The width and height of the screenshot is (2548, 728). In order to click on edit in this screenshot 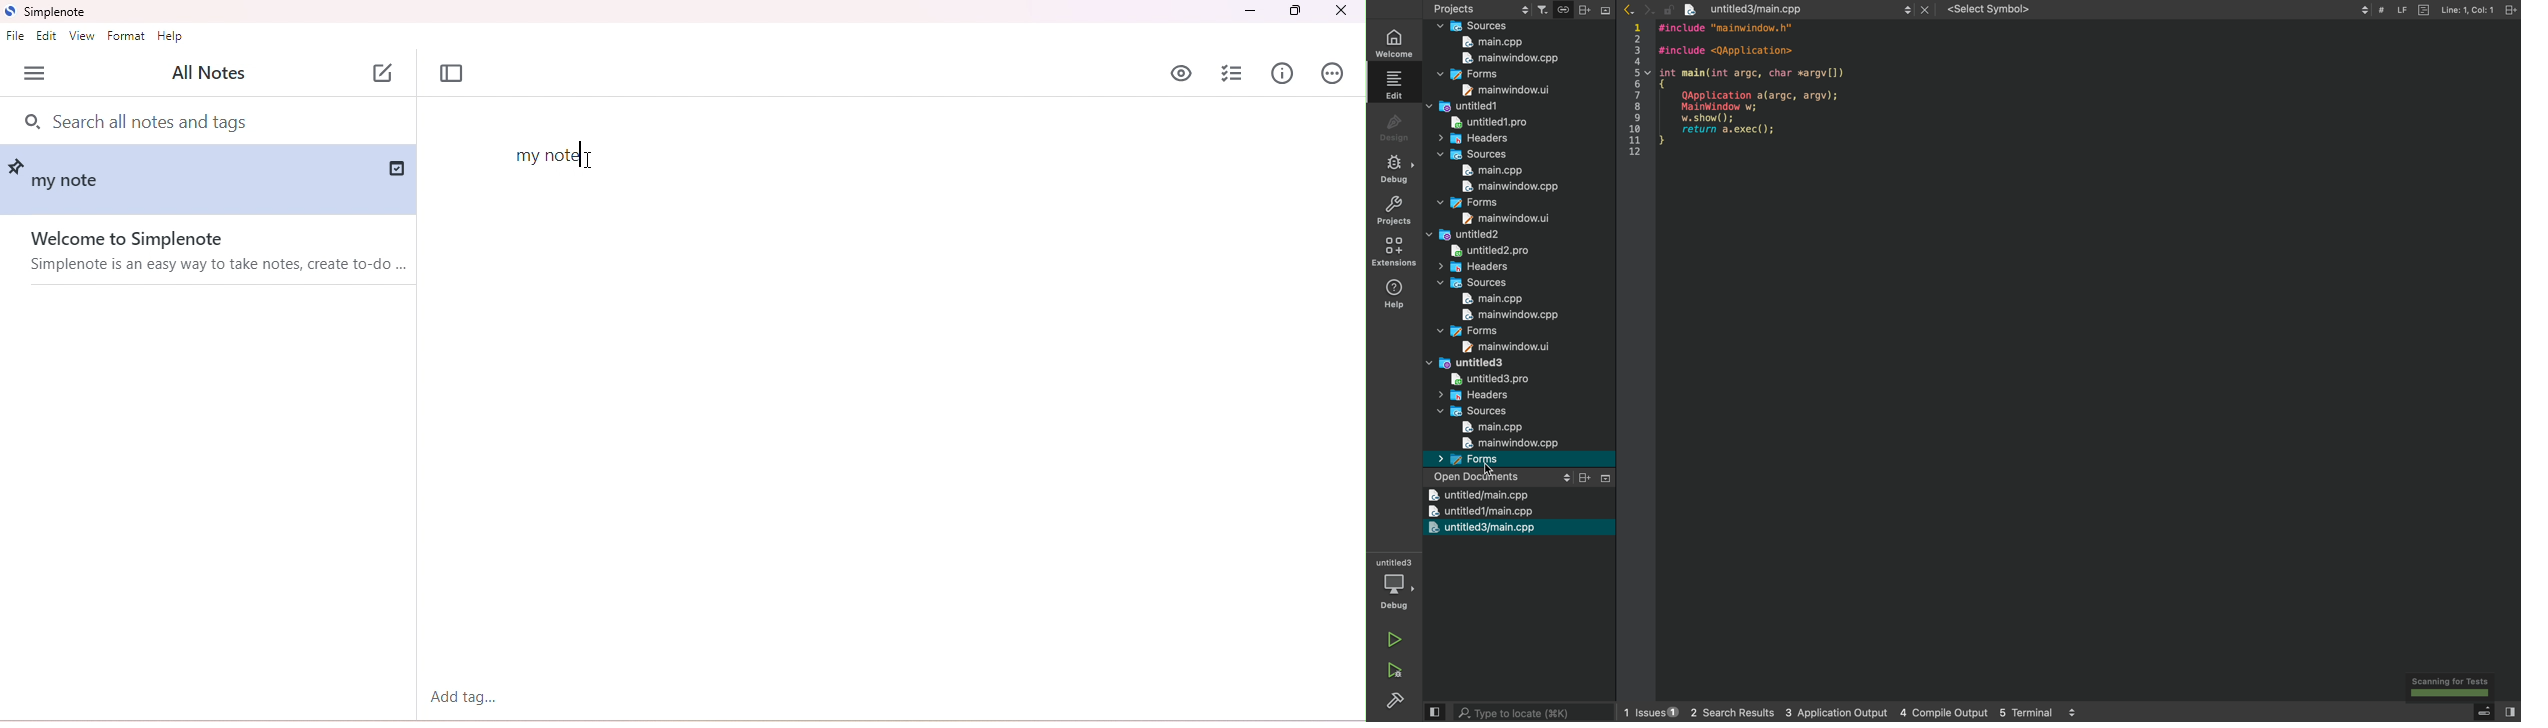, I will do `click(48, 35)`.